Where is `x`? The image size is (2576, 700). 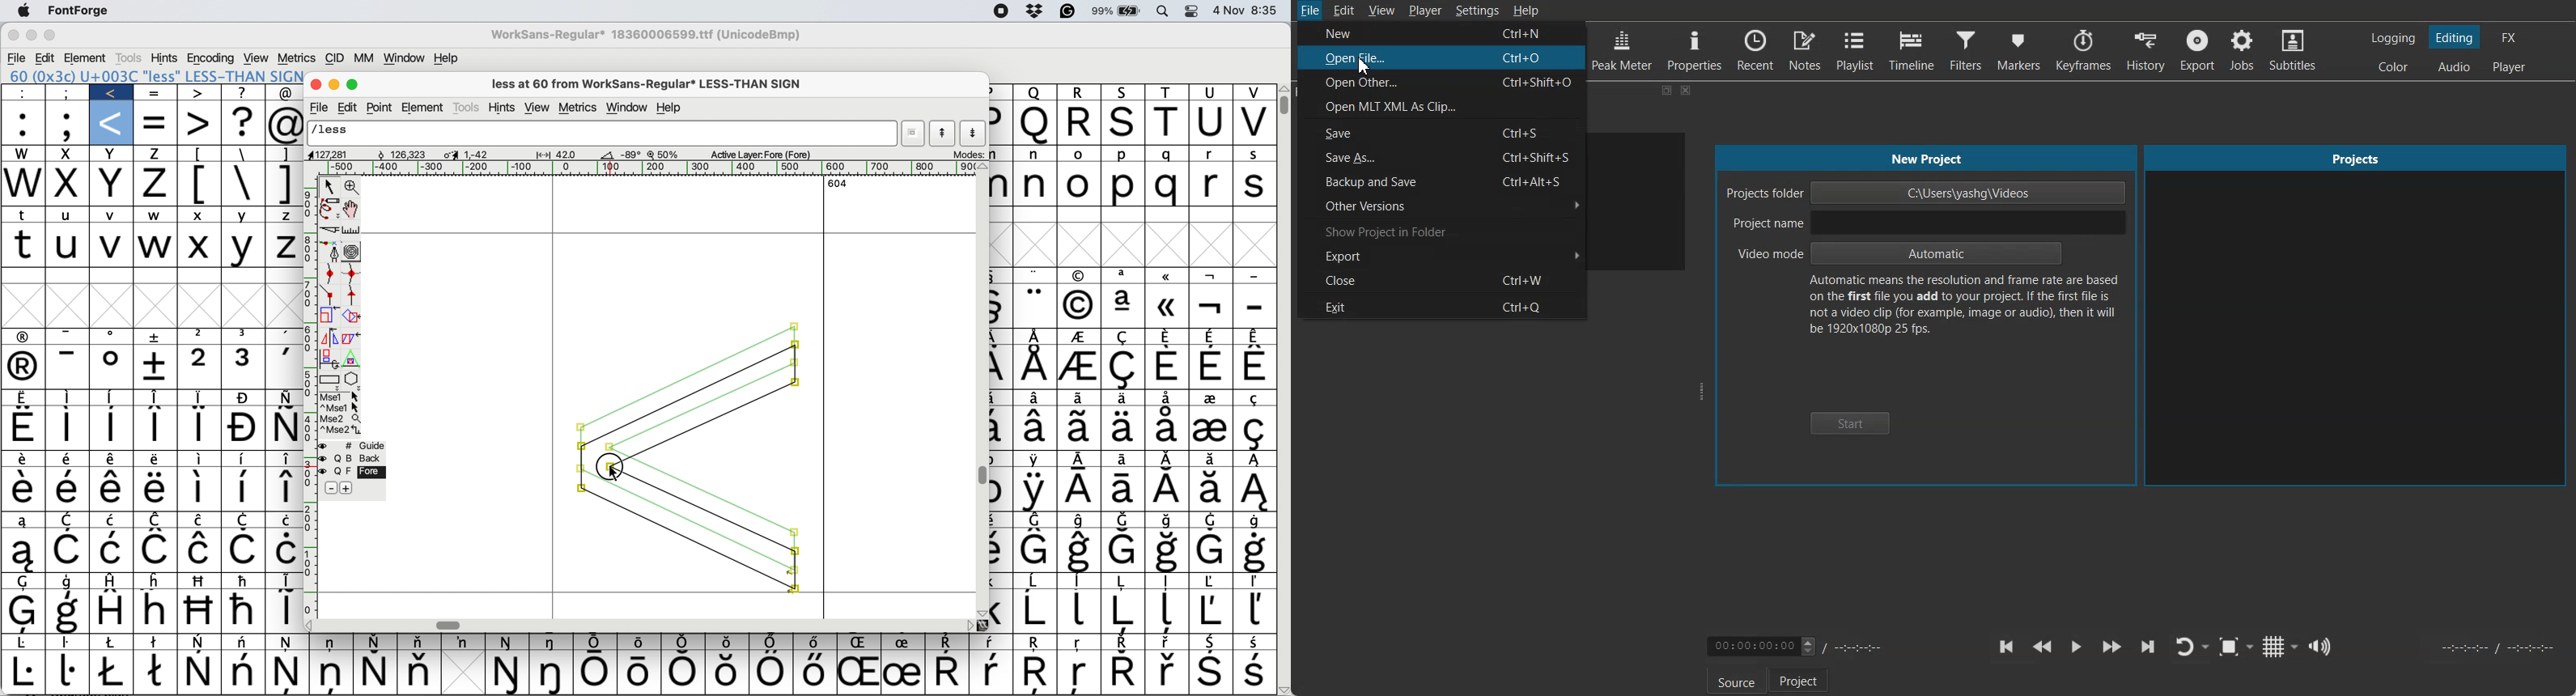 x is located at coordinates (114, 184).